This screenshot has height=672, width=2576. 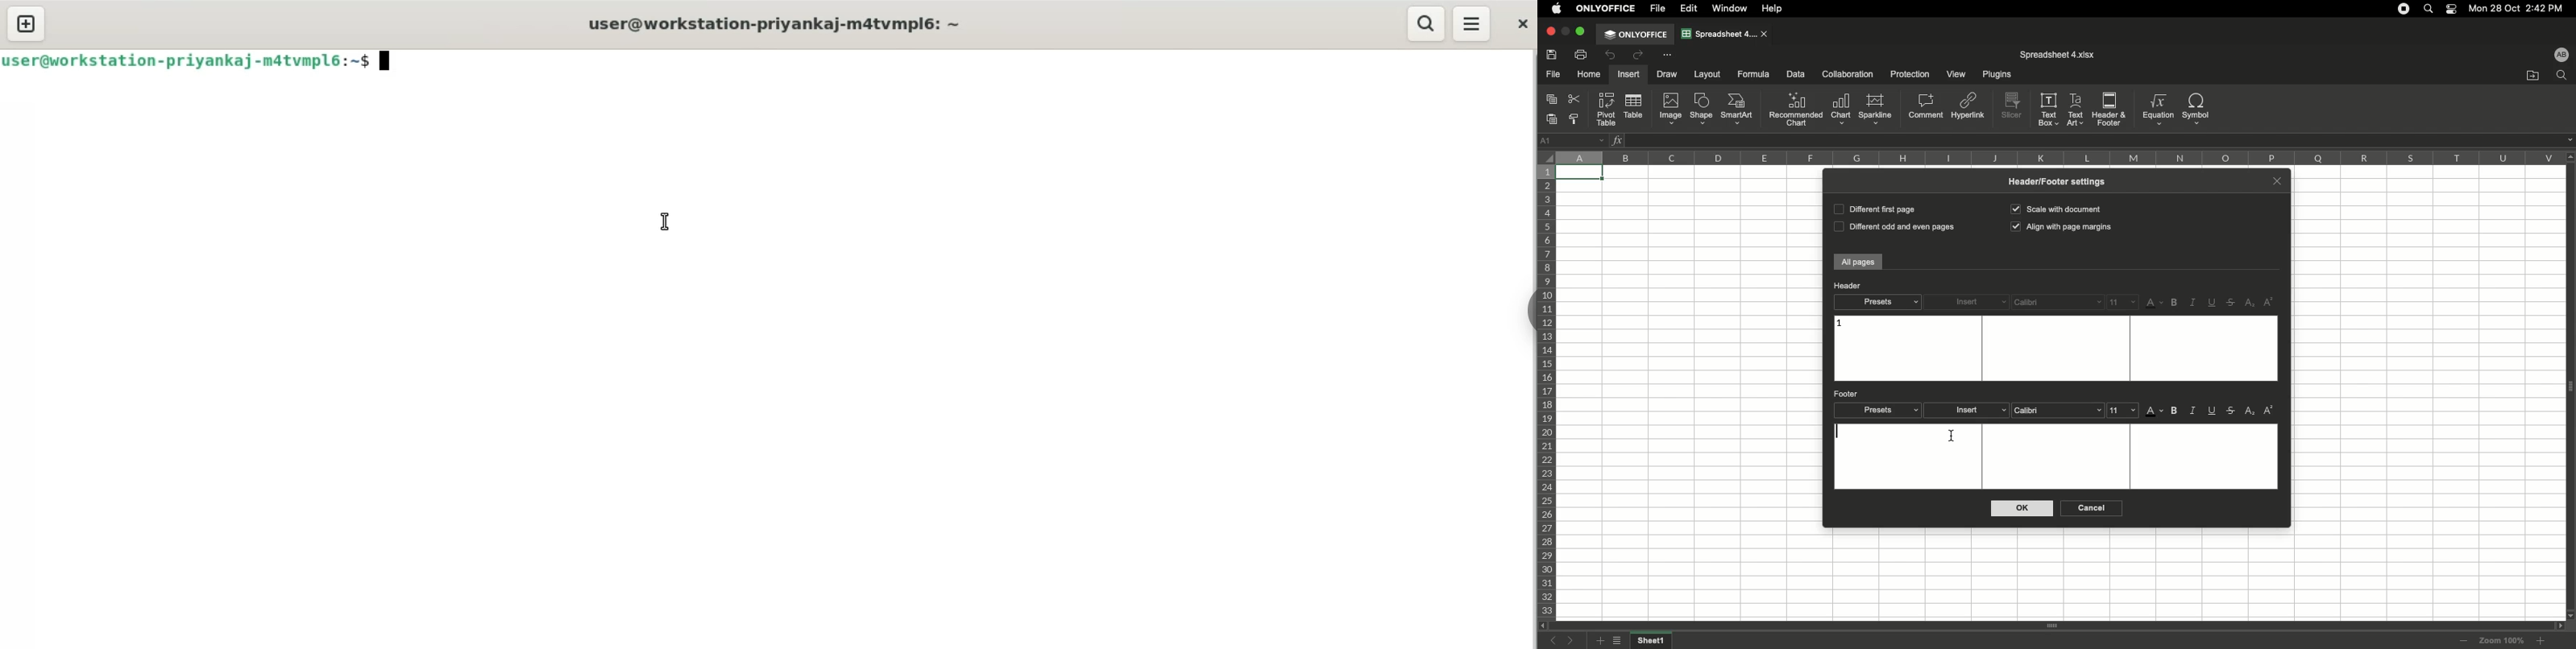 I want to click on Column, so click(x=2056, y=157).